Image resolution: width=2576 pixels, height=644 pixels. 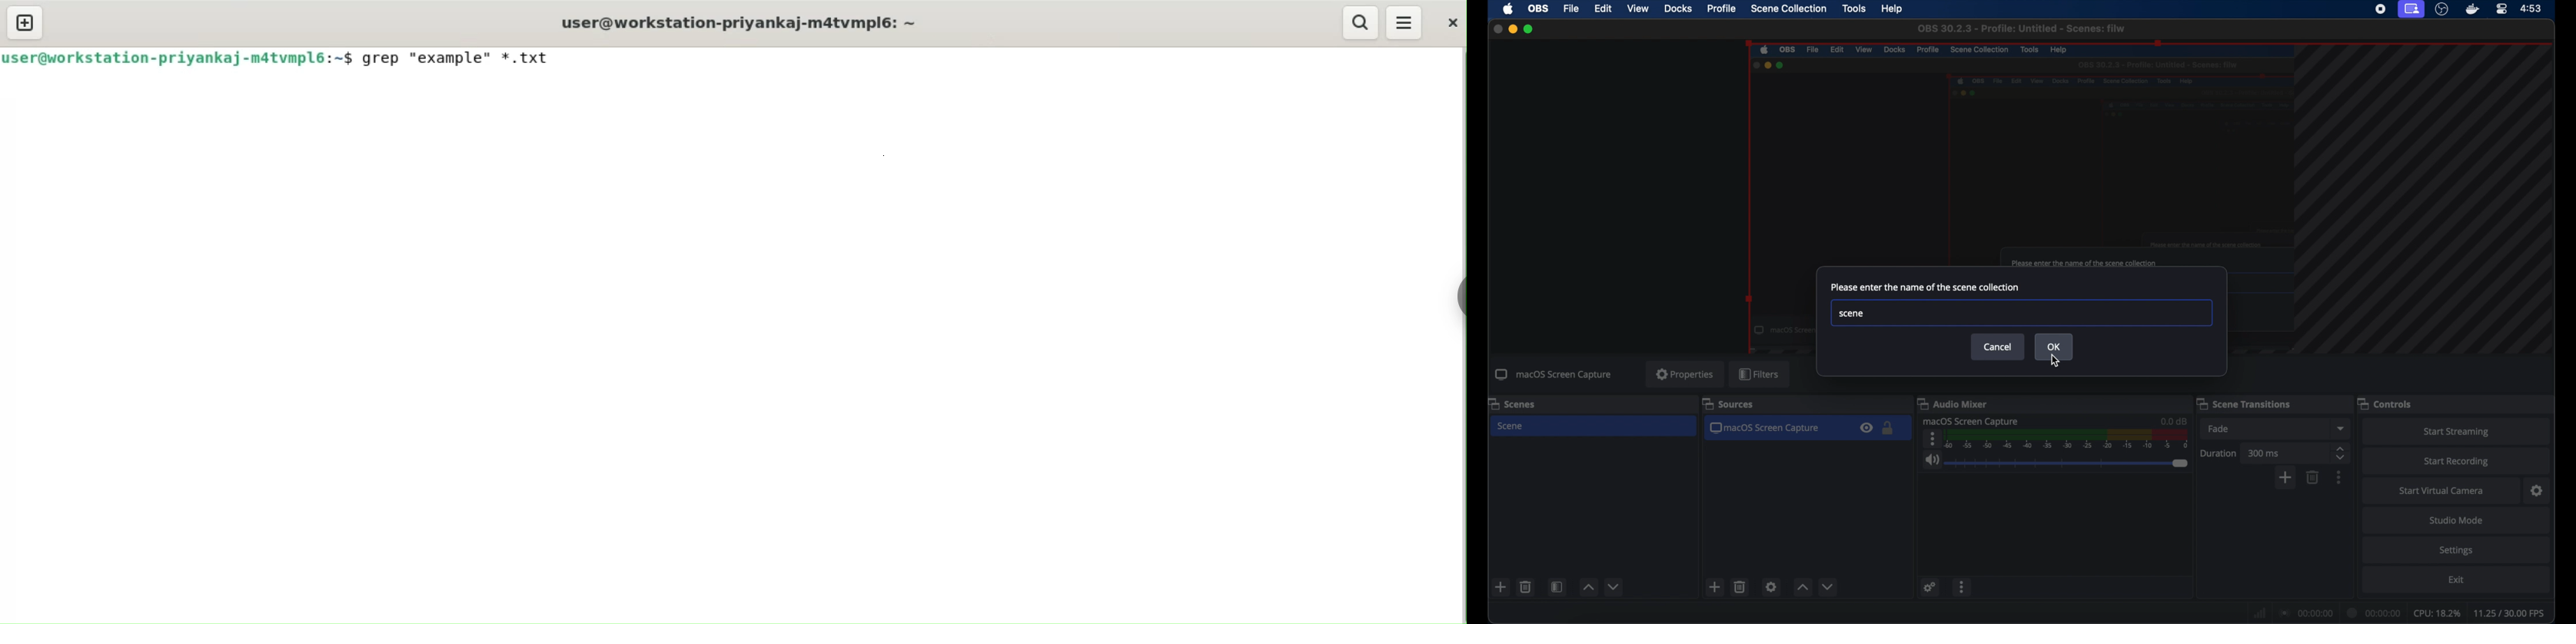 I want to click on preview, so click(x=2018, y=155).